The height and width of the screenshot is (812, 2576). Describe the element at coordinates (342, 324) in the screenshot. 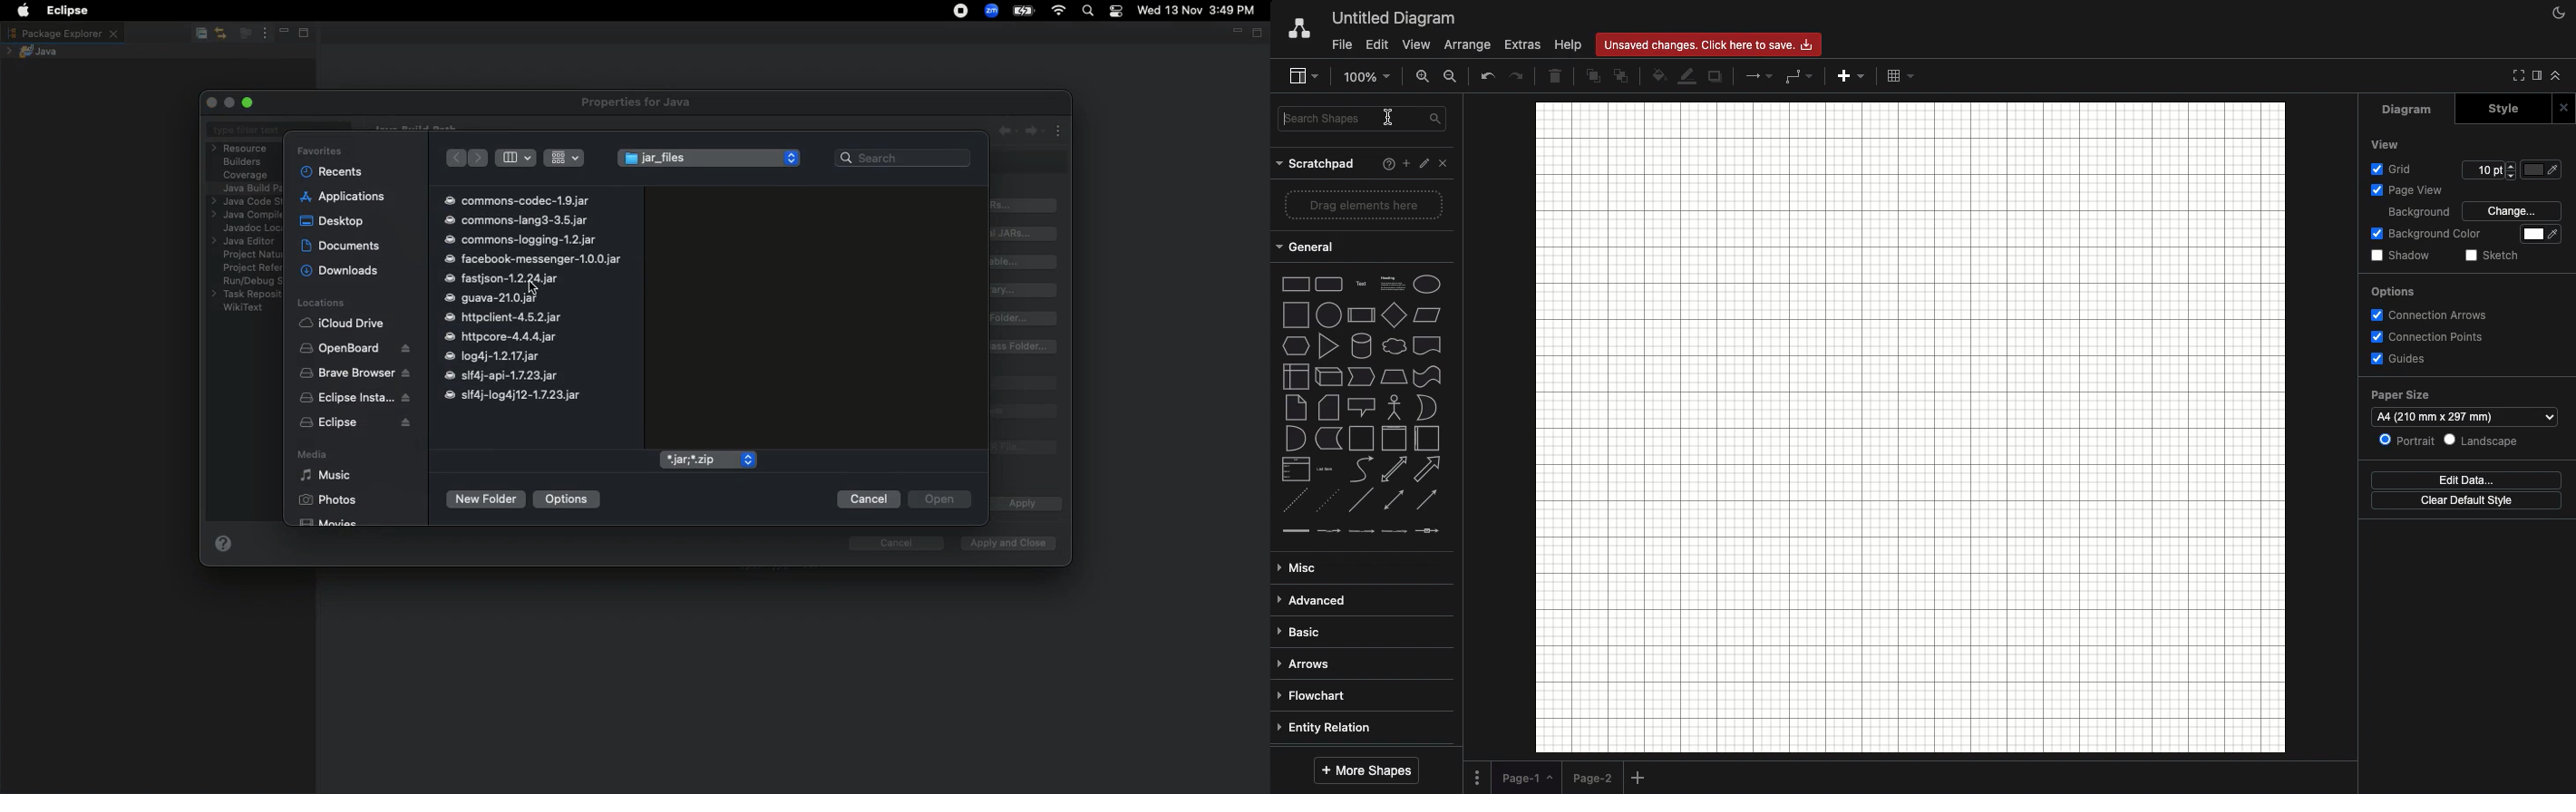

I see `iCloud Drive` at that location.